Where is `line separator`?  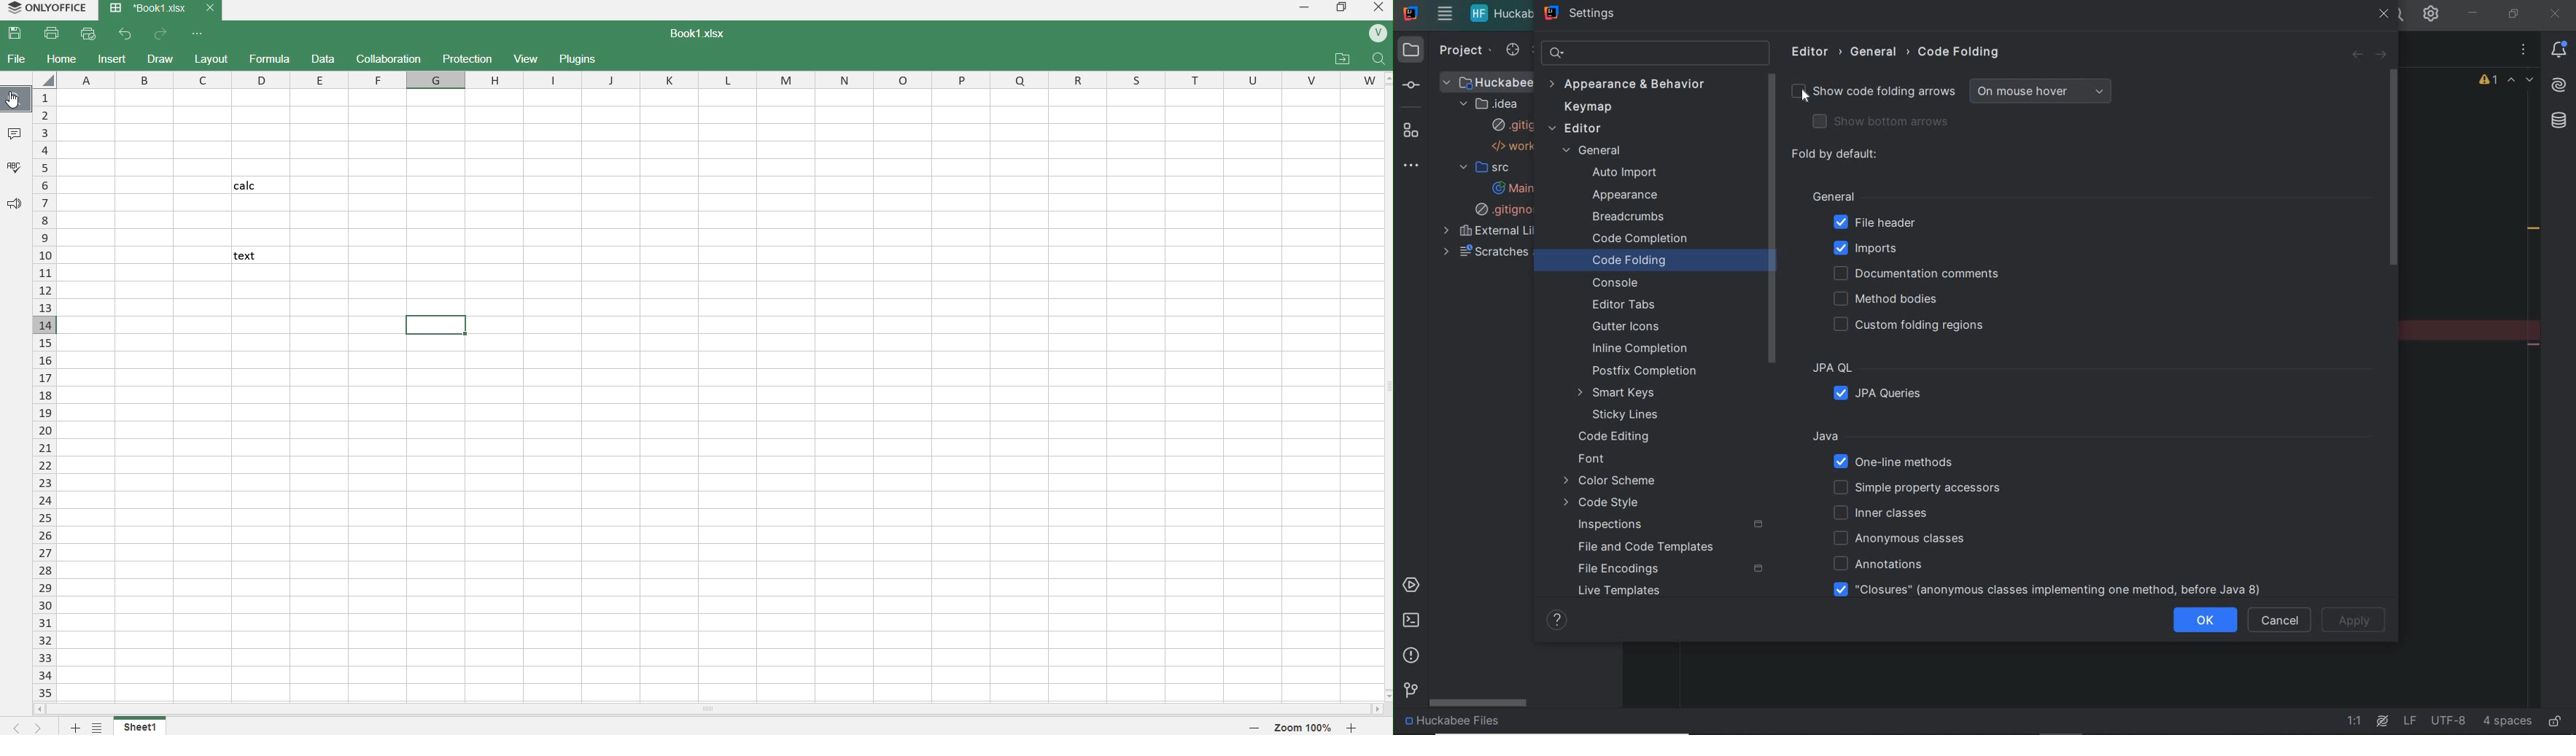
line separator is located at coordinates (2409, 721).